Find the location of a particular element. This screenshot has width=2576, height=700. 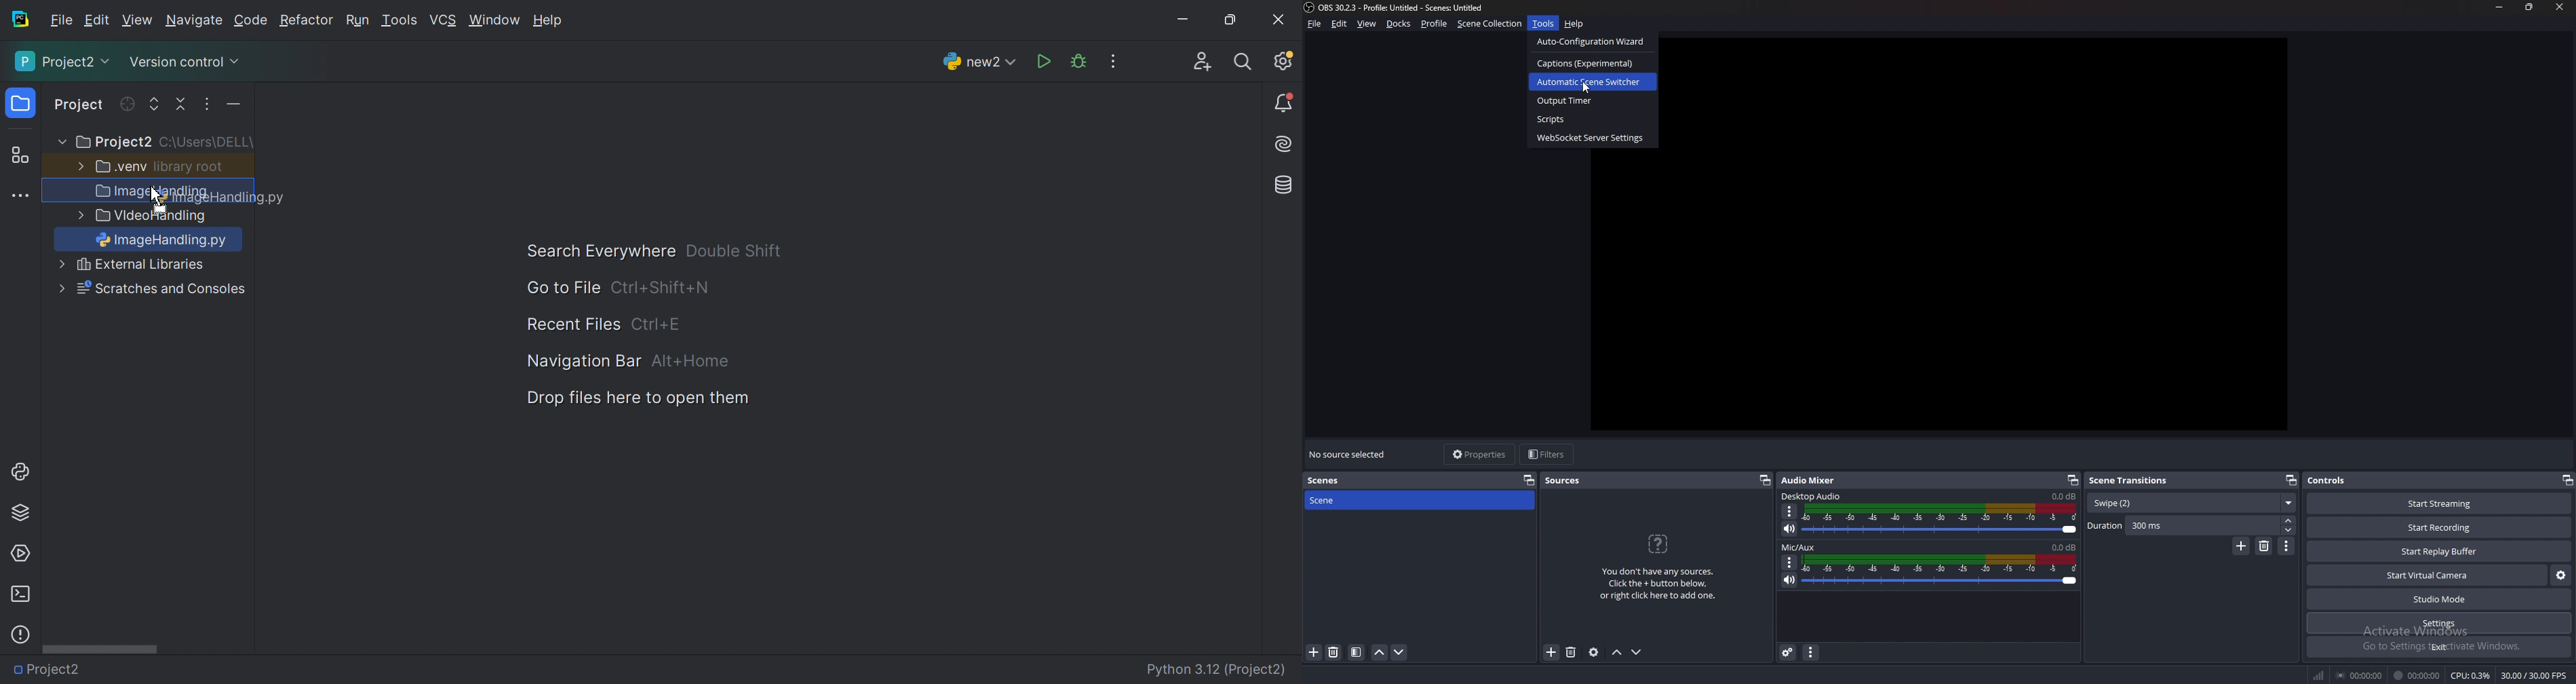

start replay buffer is located at coordinates (2441, 551).